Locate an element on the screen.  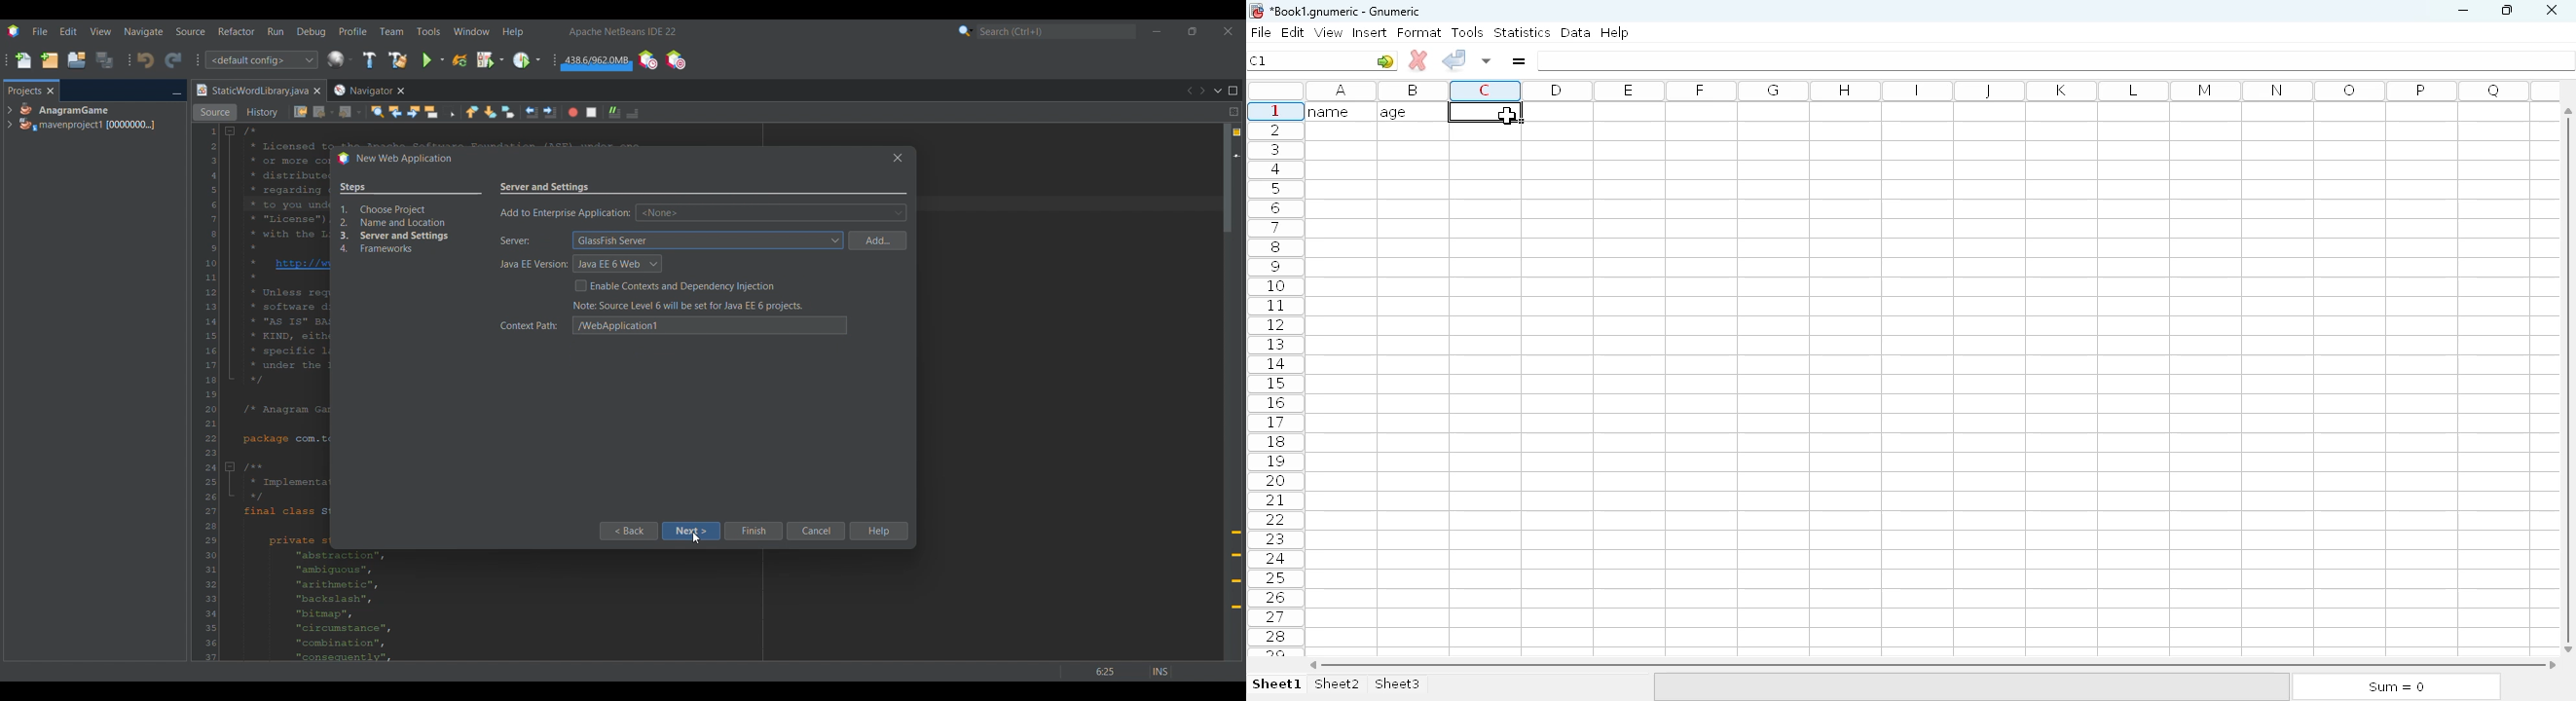
Enterprise application options is located at coordinates (771, 212).